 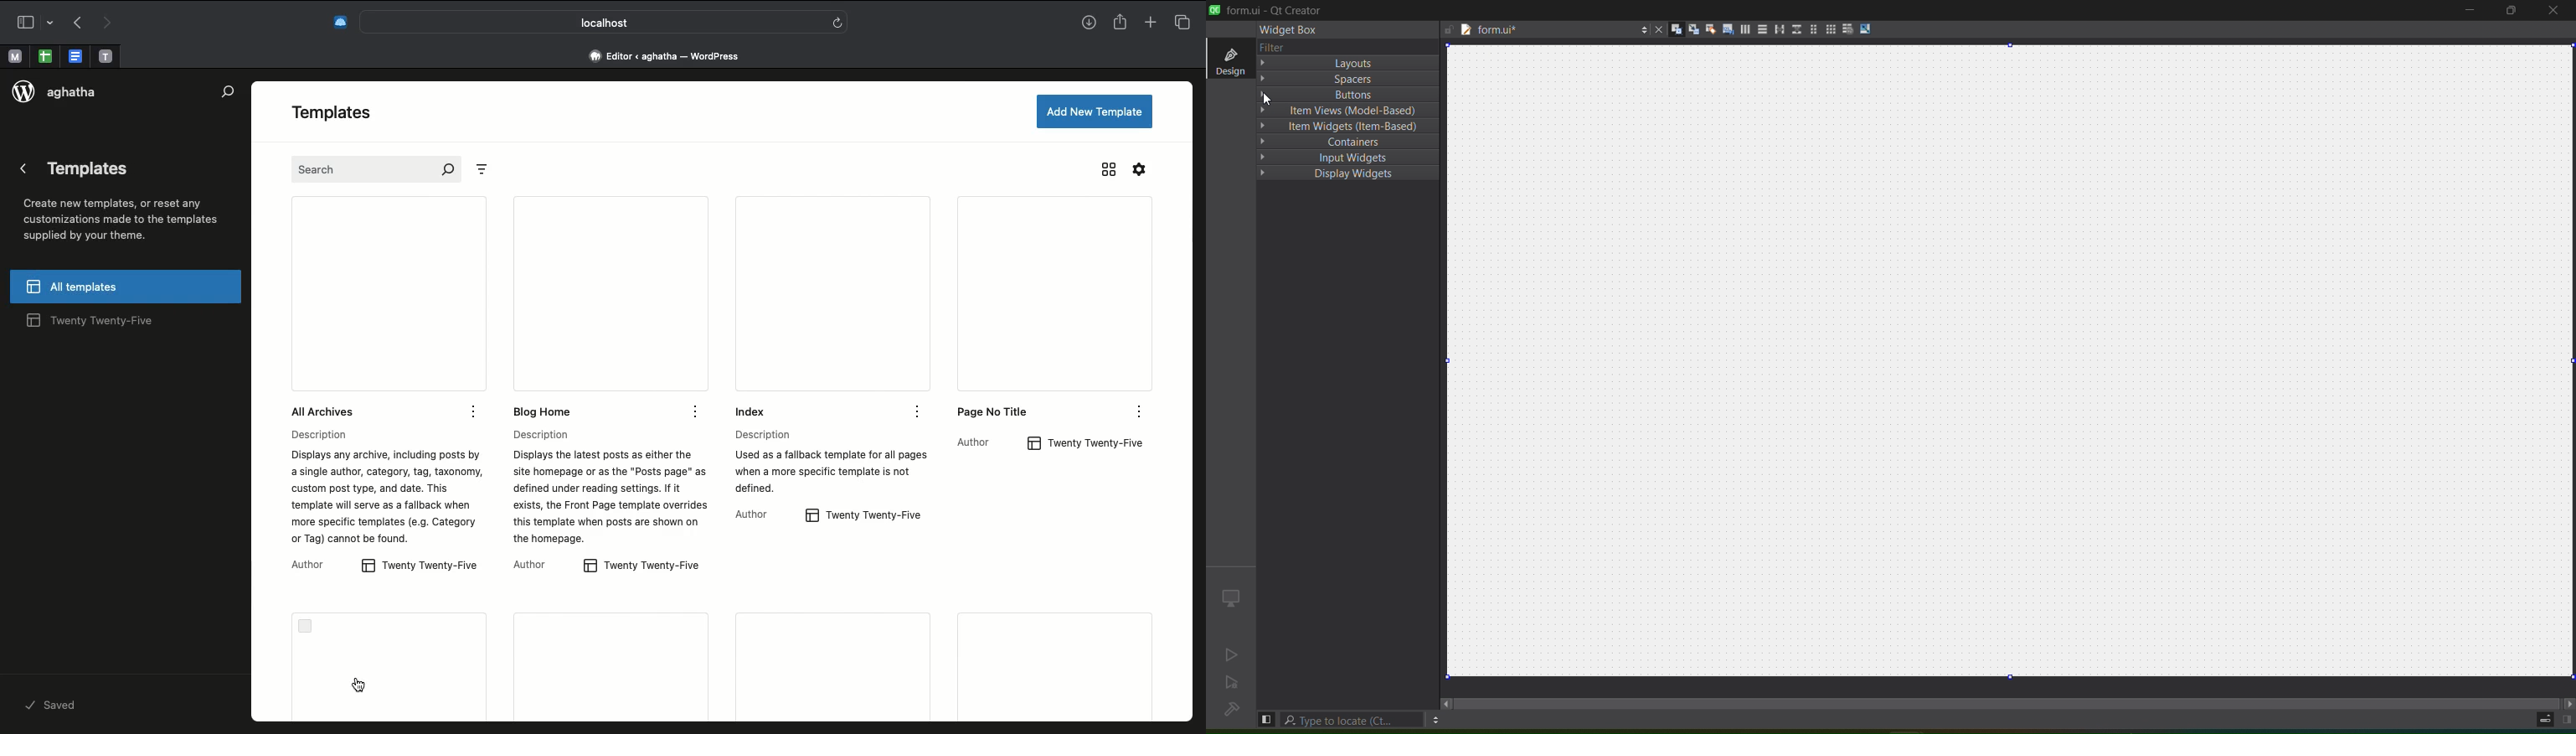 I want to click on cursor, so click(x=1262, y=98).